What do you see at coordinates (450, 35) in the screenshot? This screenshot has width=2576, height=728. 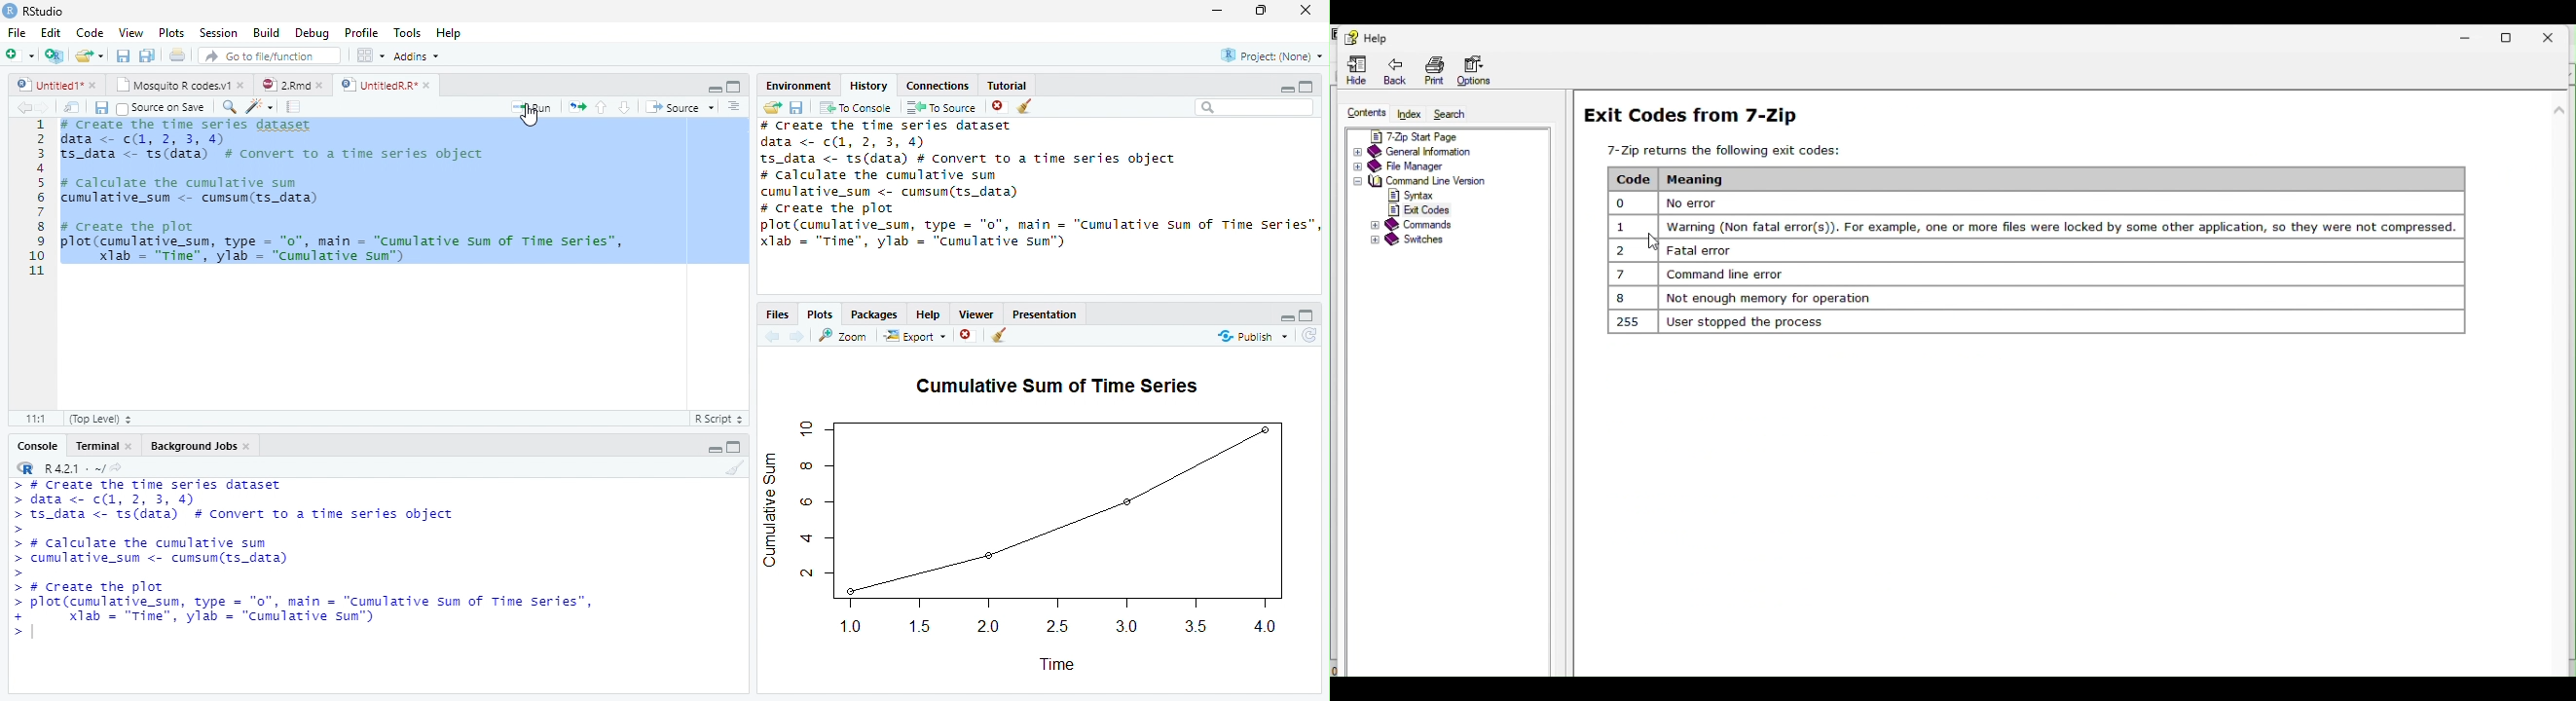 I see `Help` at bounding box center [450, 35].